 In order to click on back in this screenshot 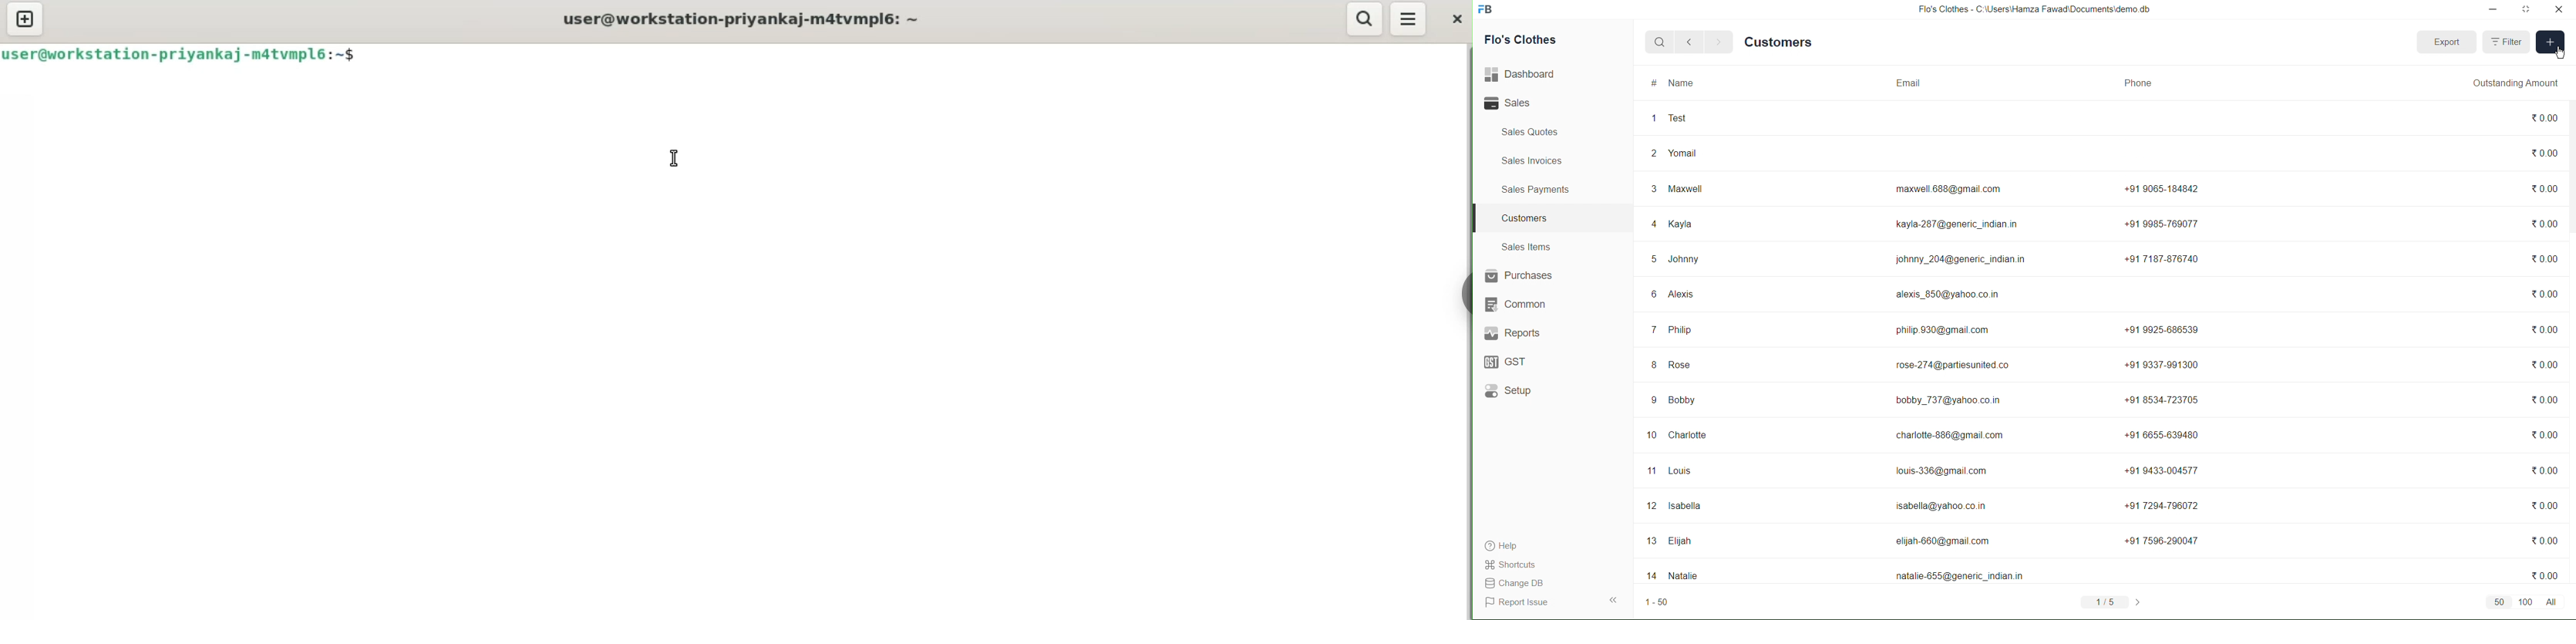, I will do `click(1692, 43)`.